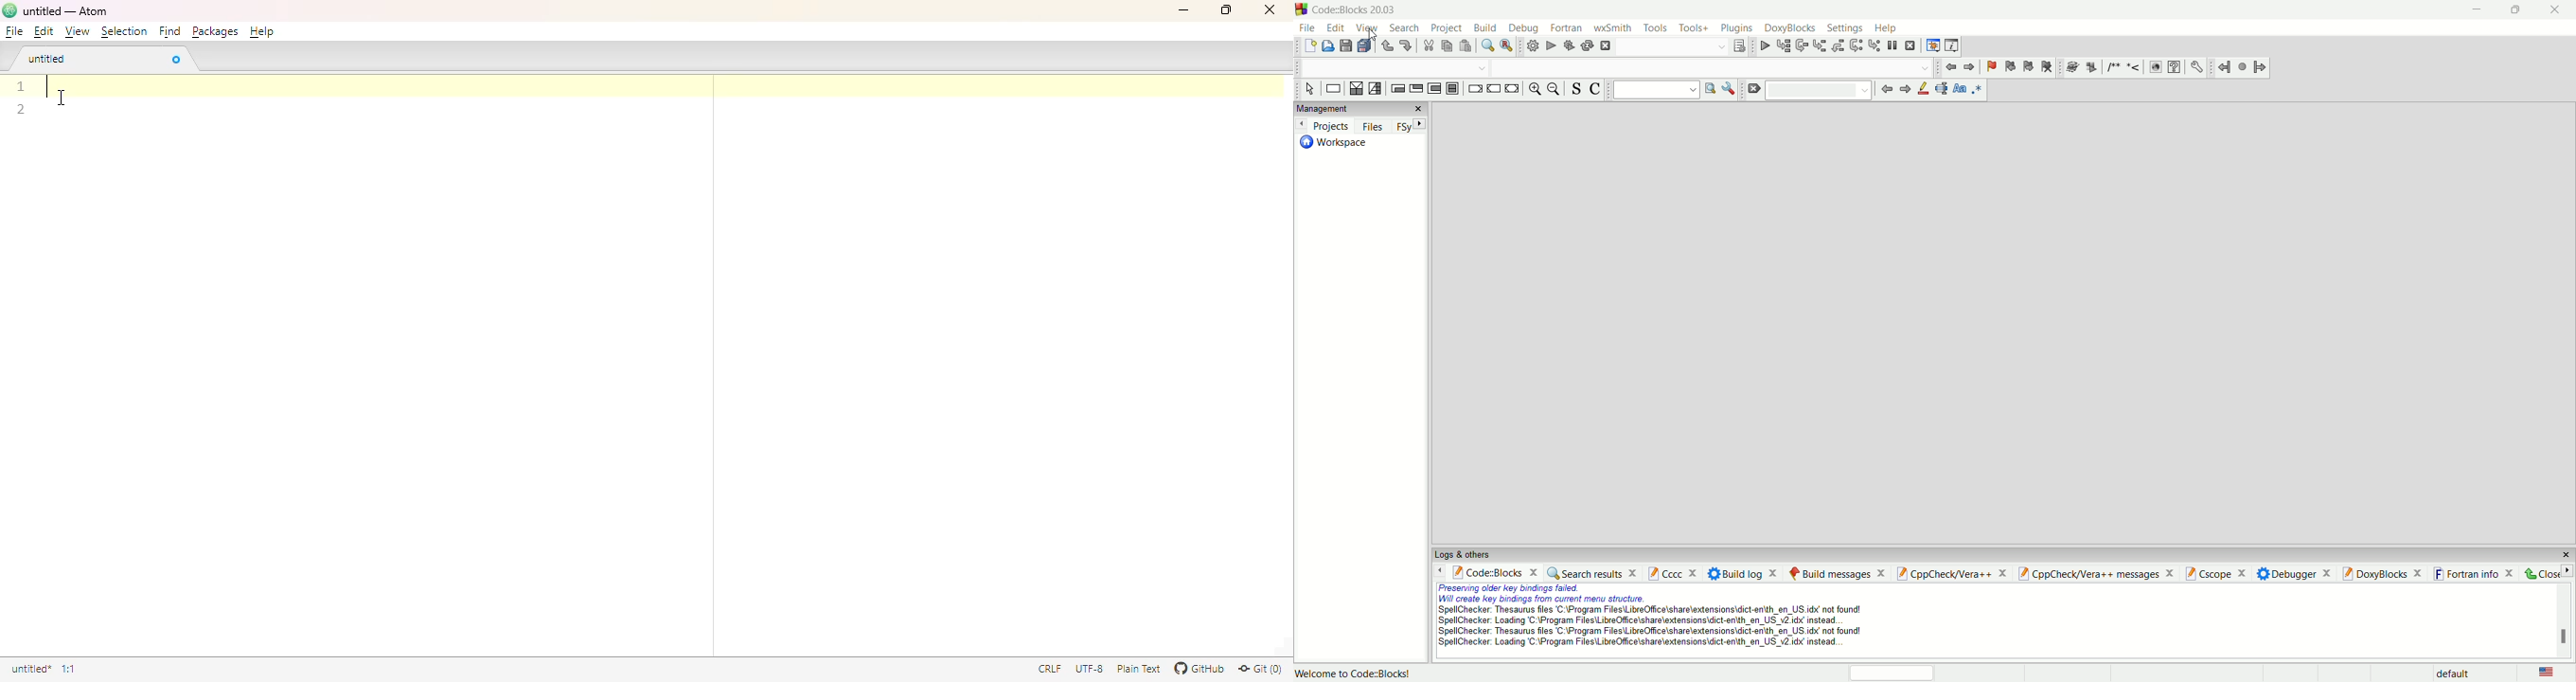 The width and height of the screenshot is (2576, 700). I want to click on close, so click(2566, 555).